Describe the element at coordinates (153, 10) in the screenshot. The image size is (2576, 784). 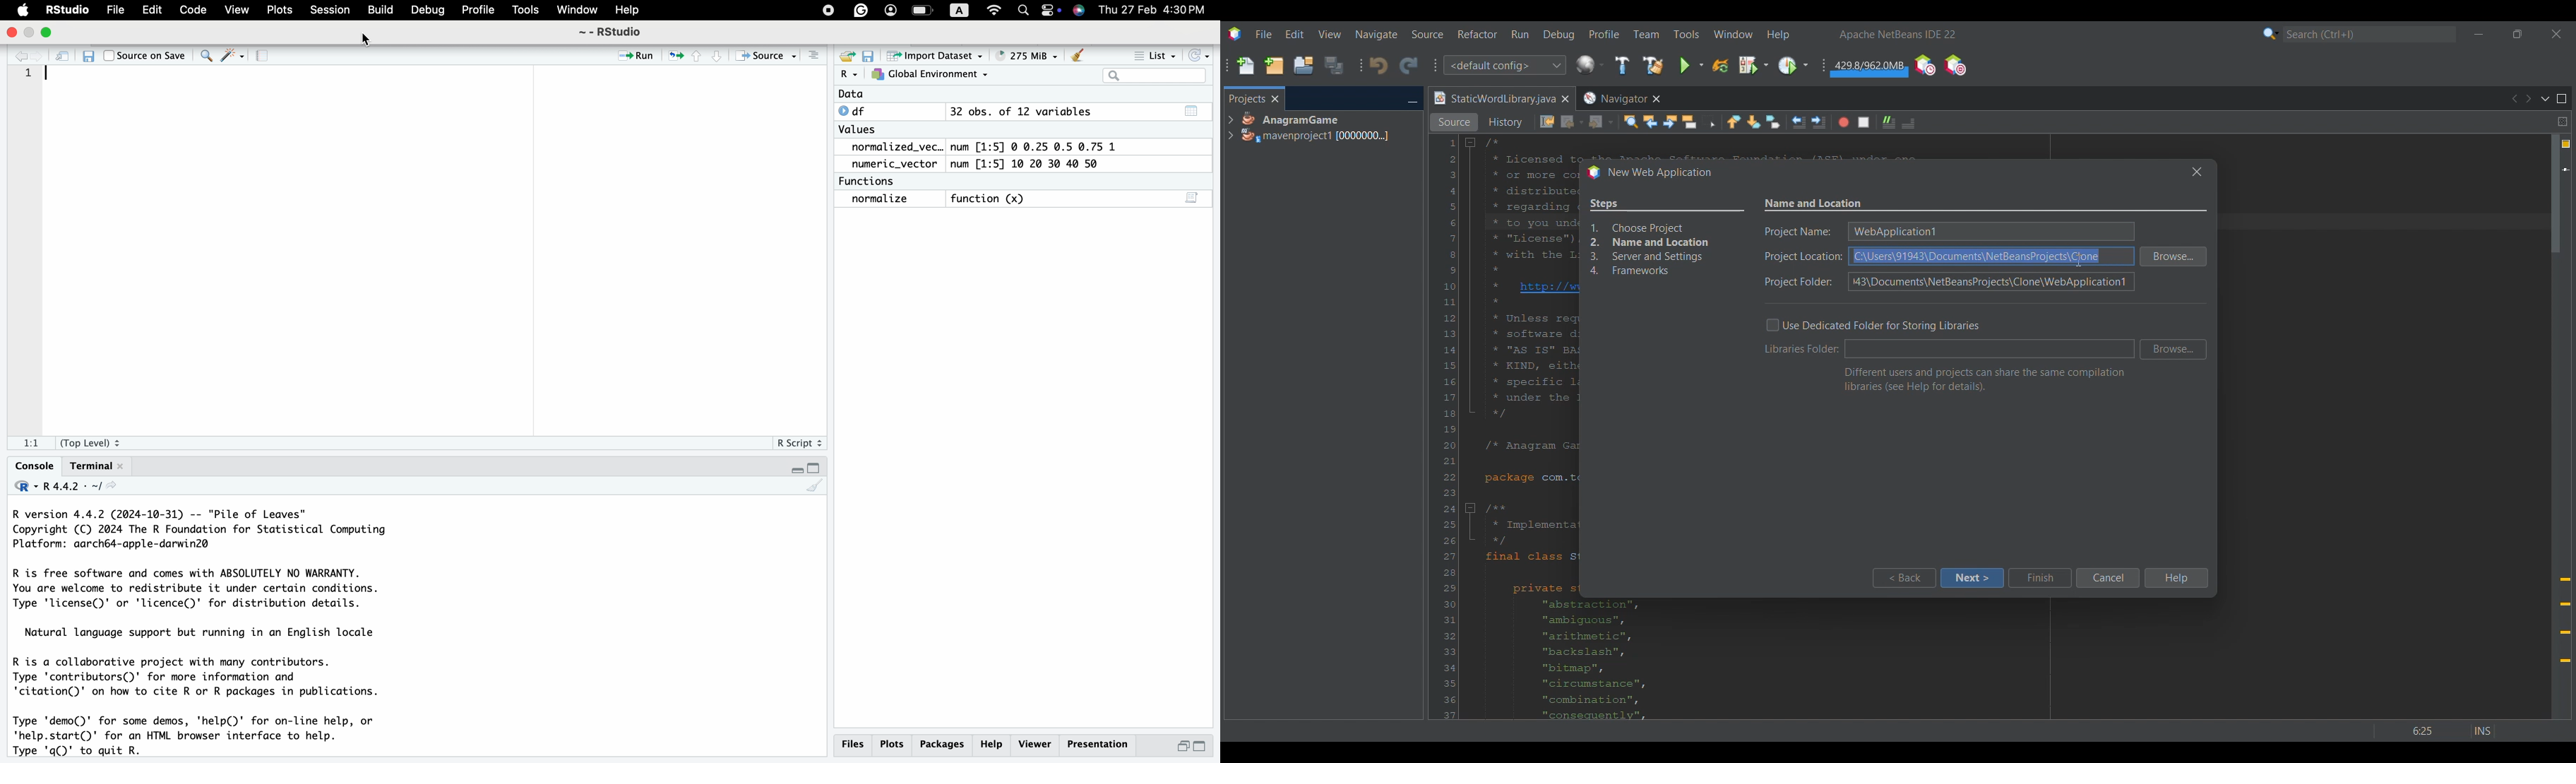
I see `edit` at that location.